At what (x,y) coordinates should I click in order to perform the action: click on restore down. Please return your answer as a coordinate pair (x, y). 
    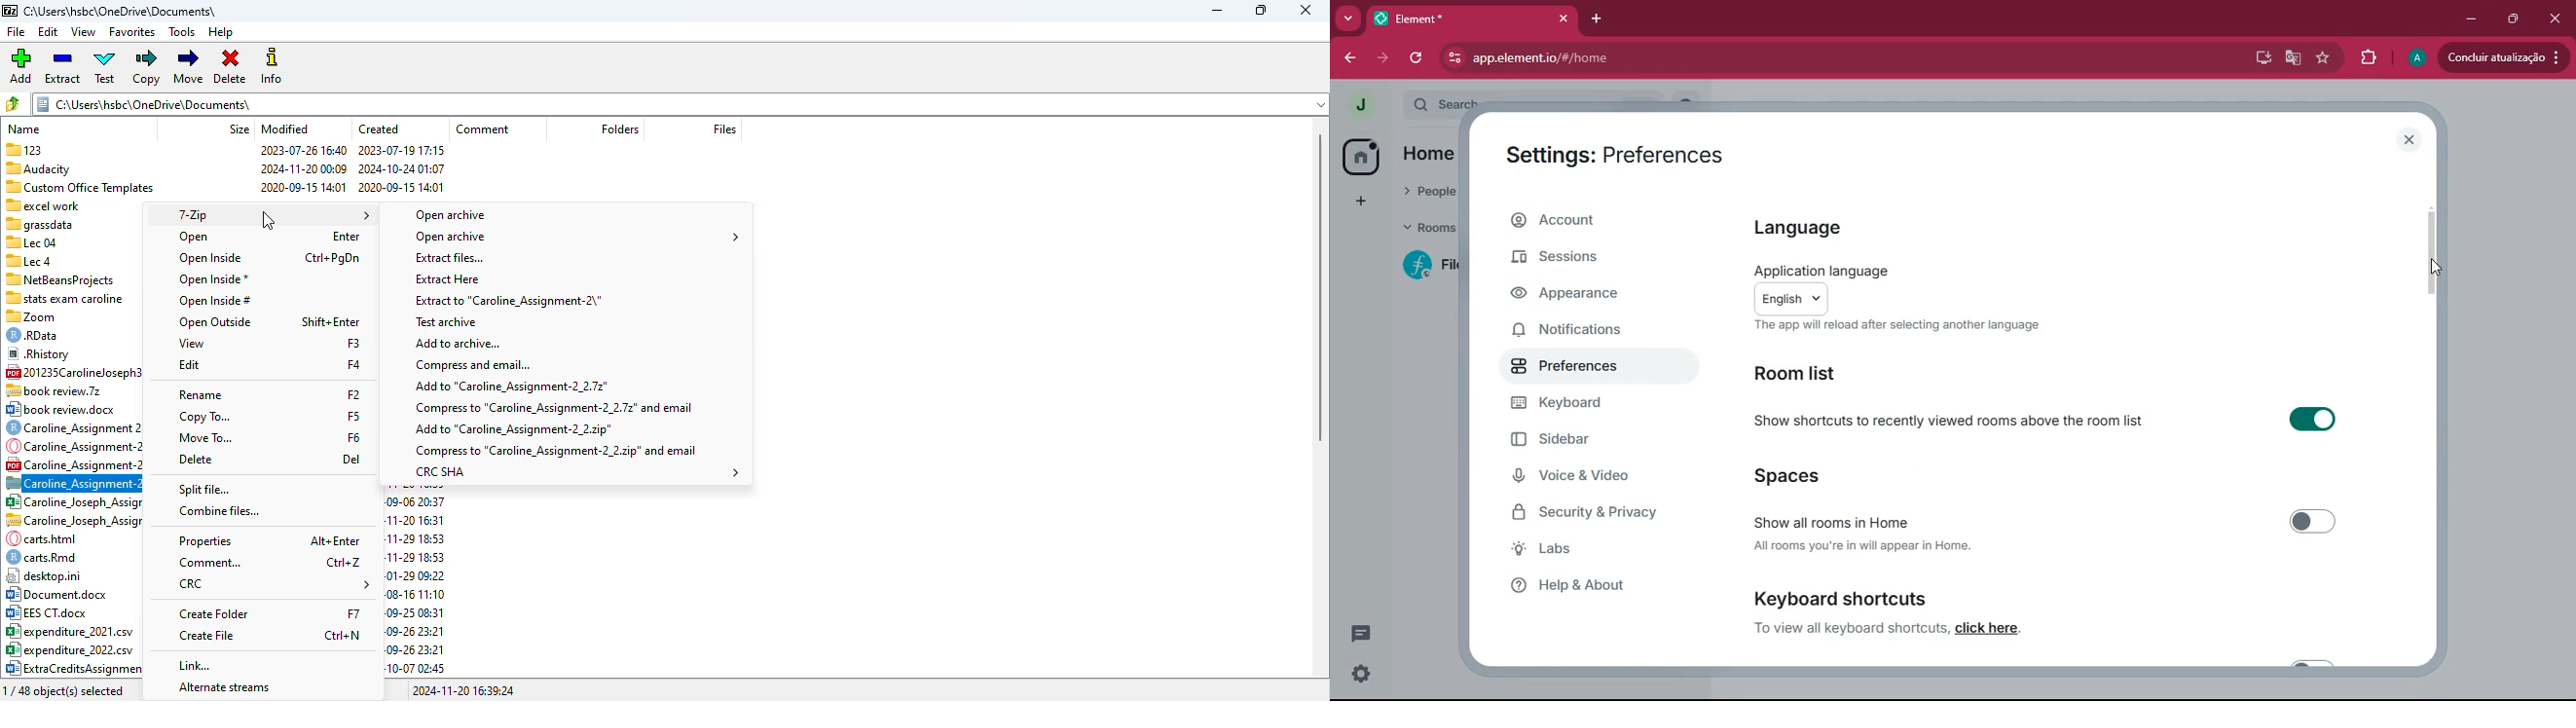
    Looking at the image, I should click on (2513, 20).